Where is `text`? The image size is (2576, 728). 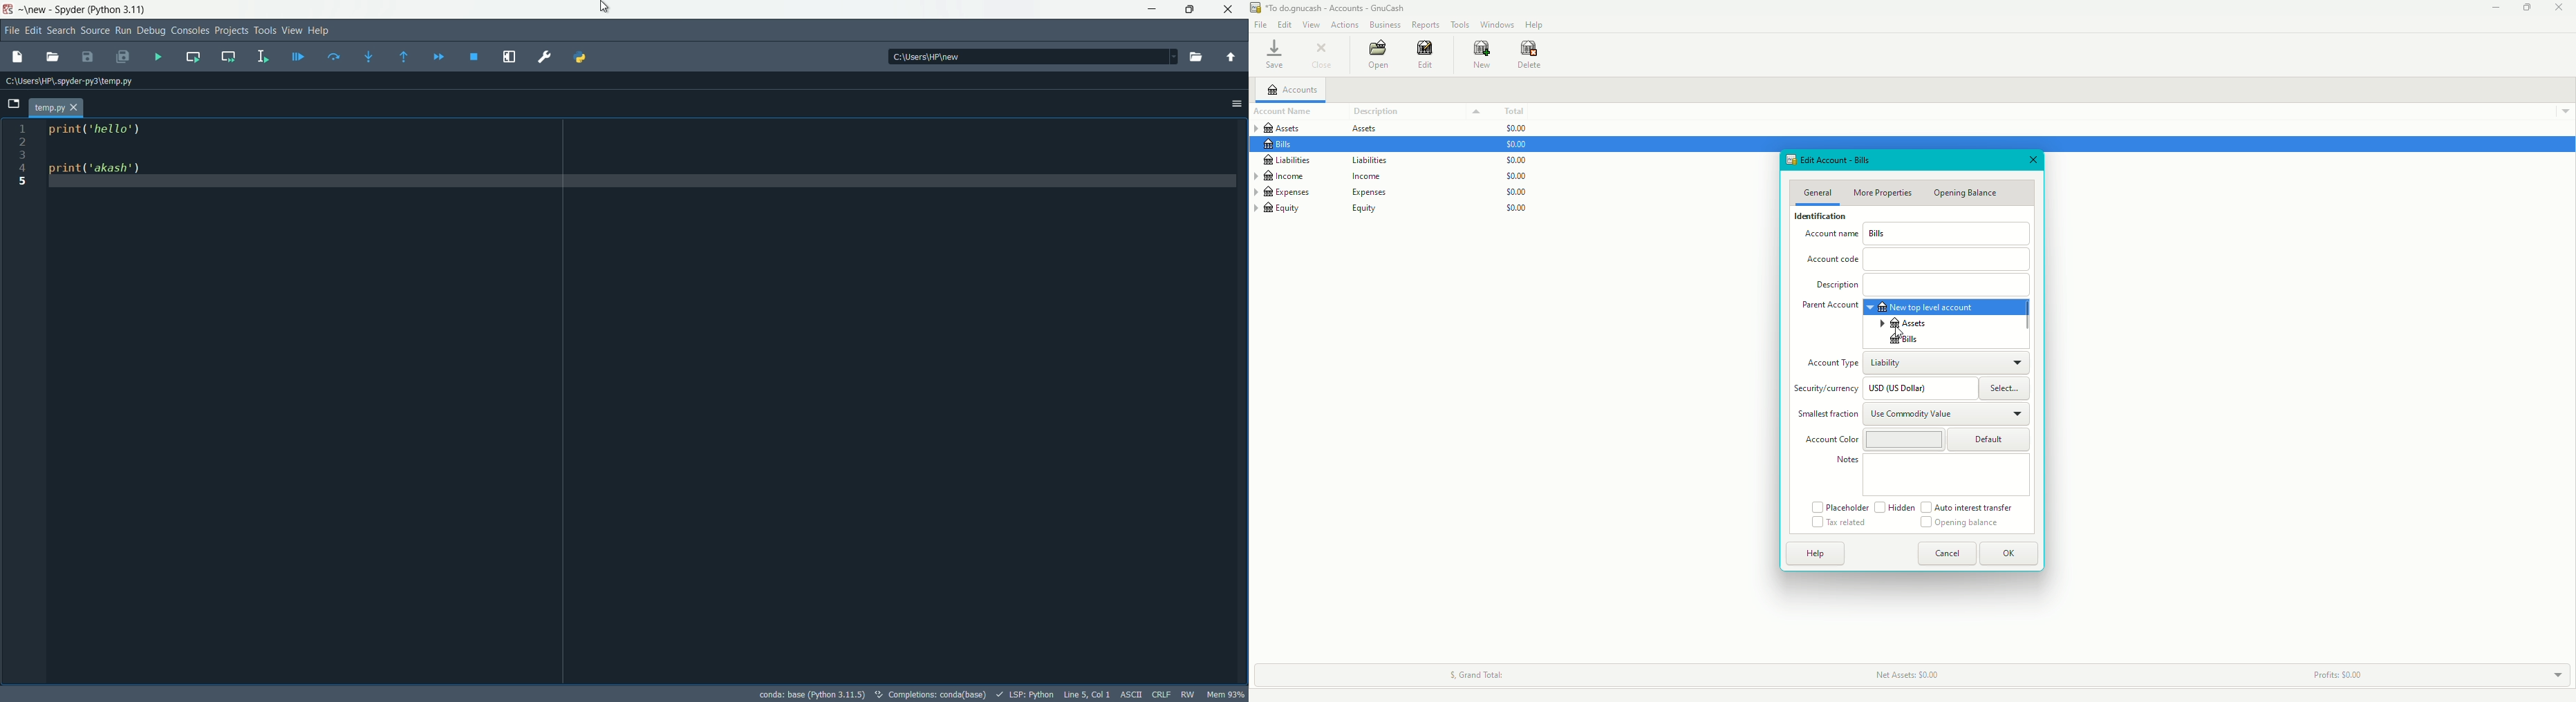
text is located at coordinates (932, 693).